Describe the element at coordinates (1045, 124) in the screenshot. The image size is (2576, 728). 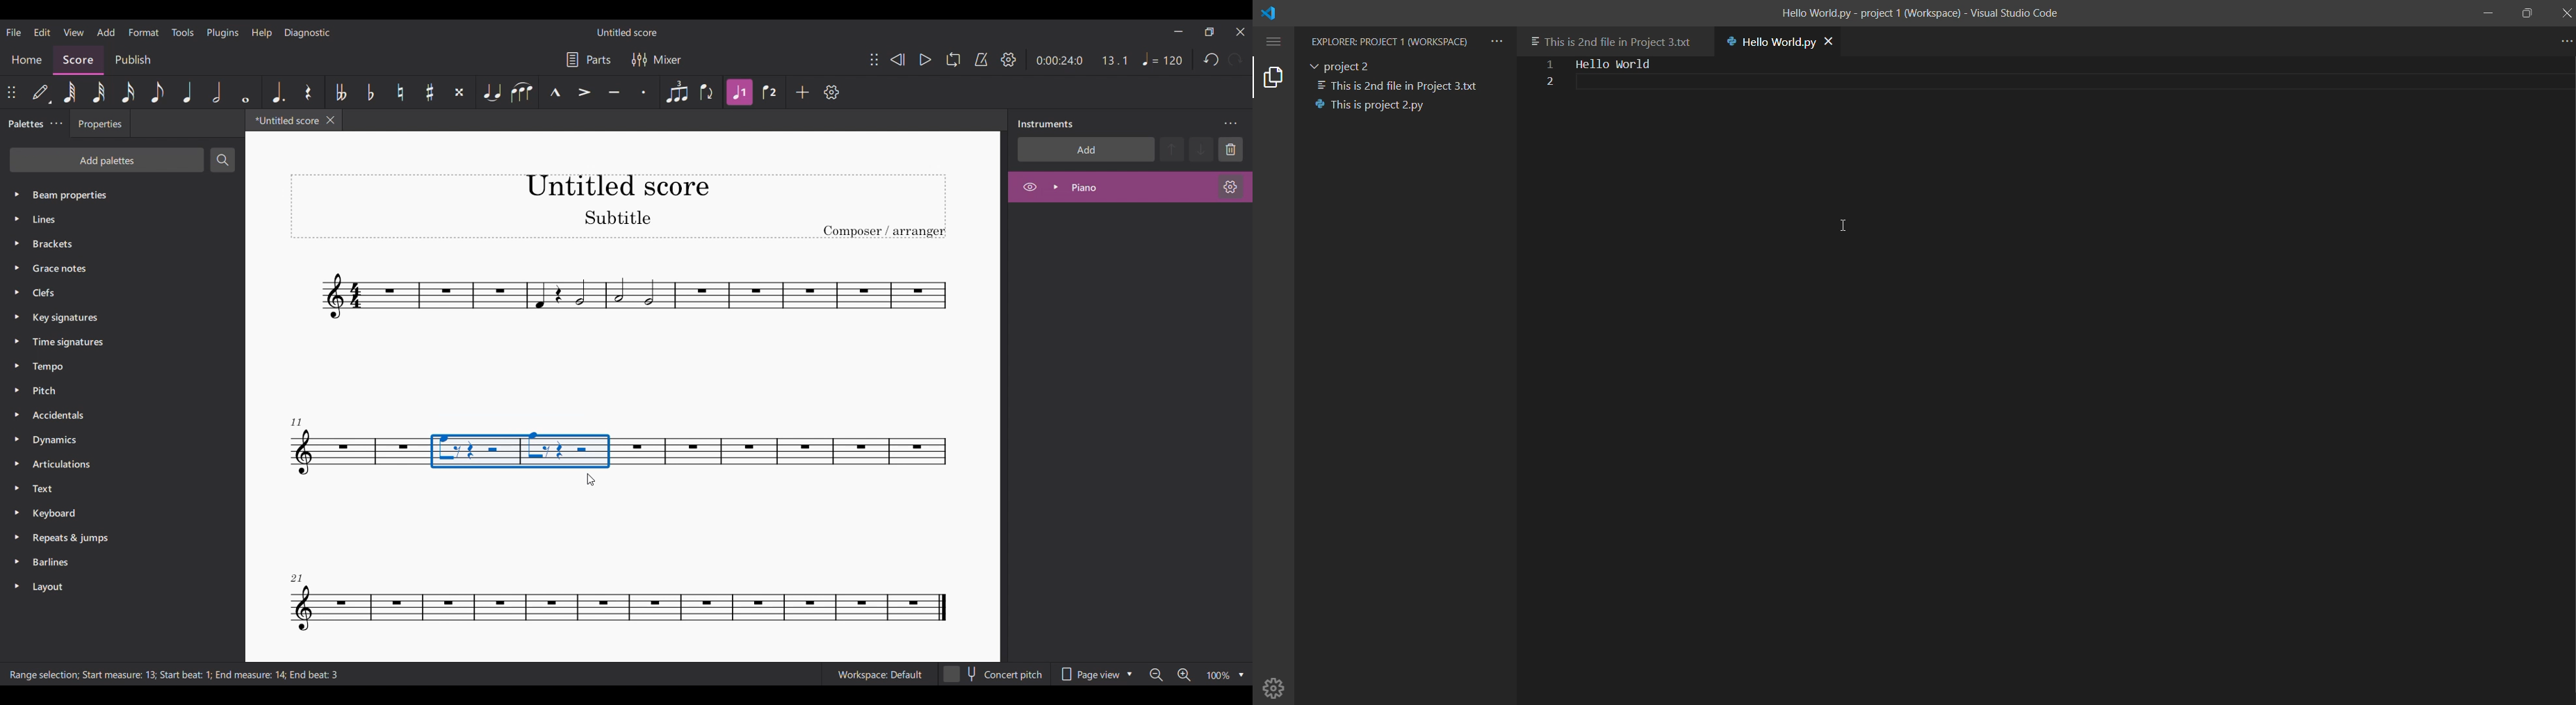
I see `Instruments` at that location.